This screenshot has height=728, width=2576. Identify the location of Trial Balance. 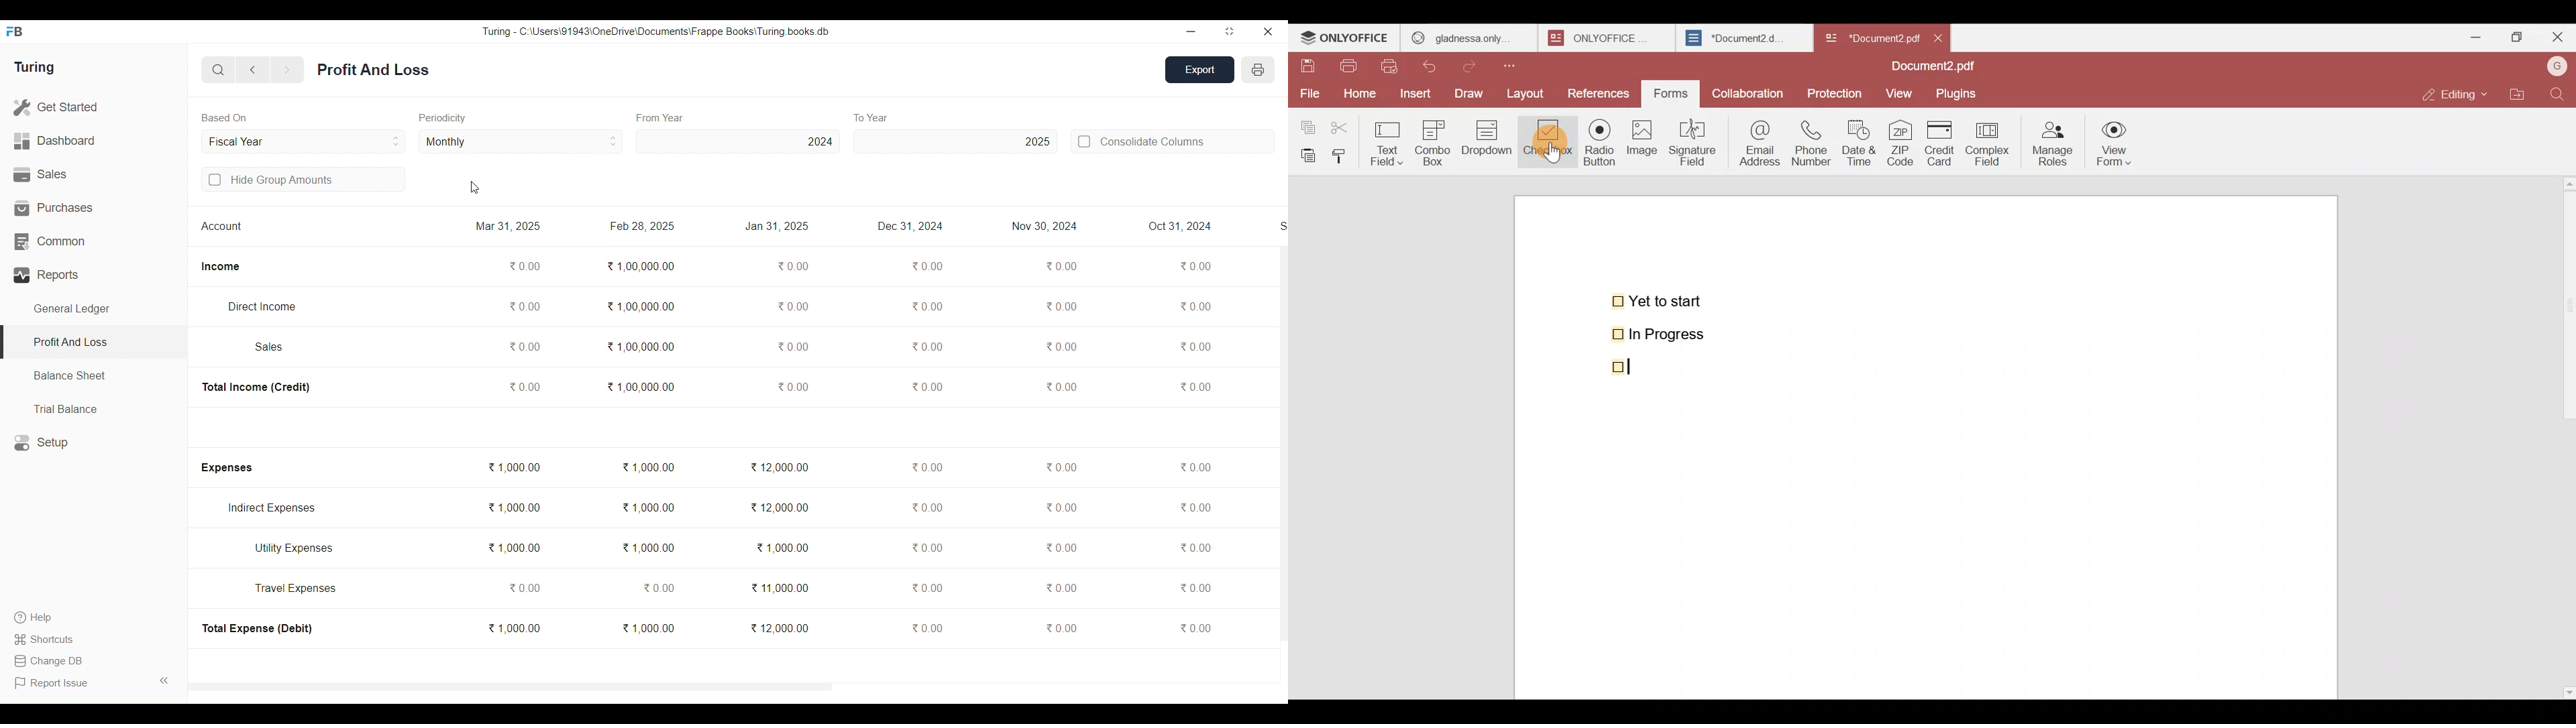
(94, 408).